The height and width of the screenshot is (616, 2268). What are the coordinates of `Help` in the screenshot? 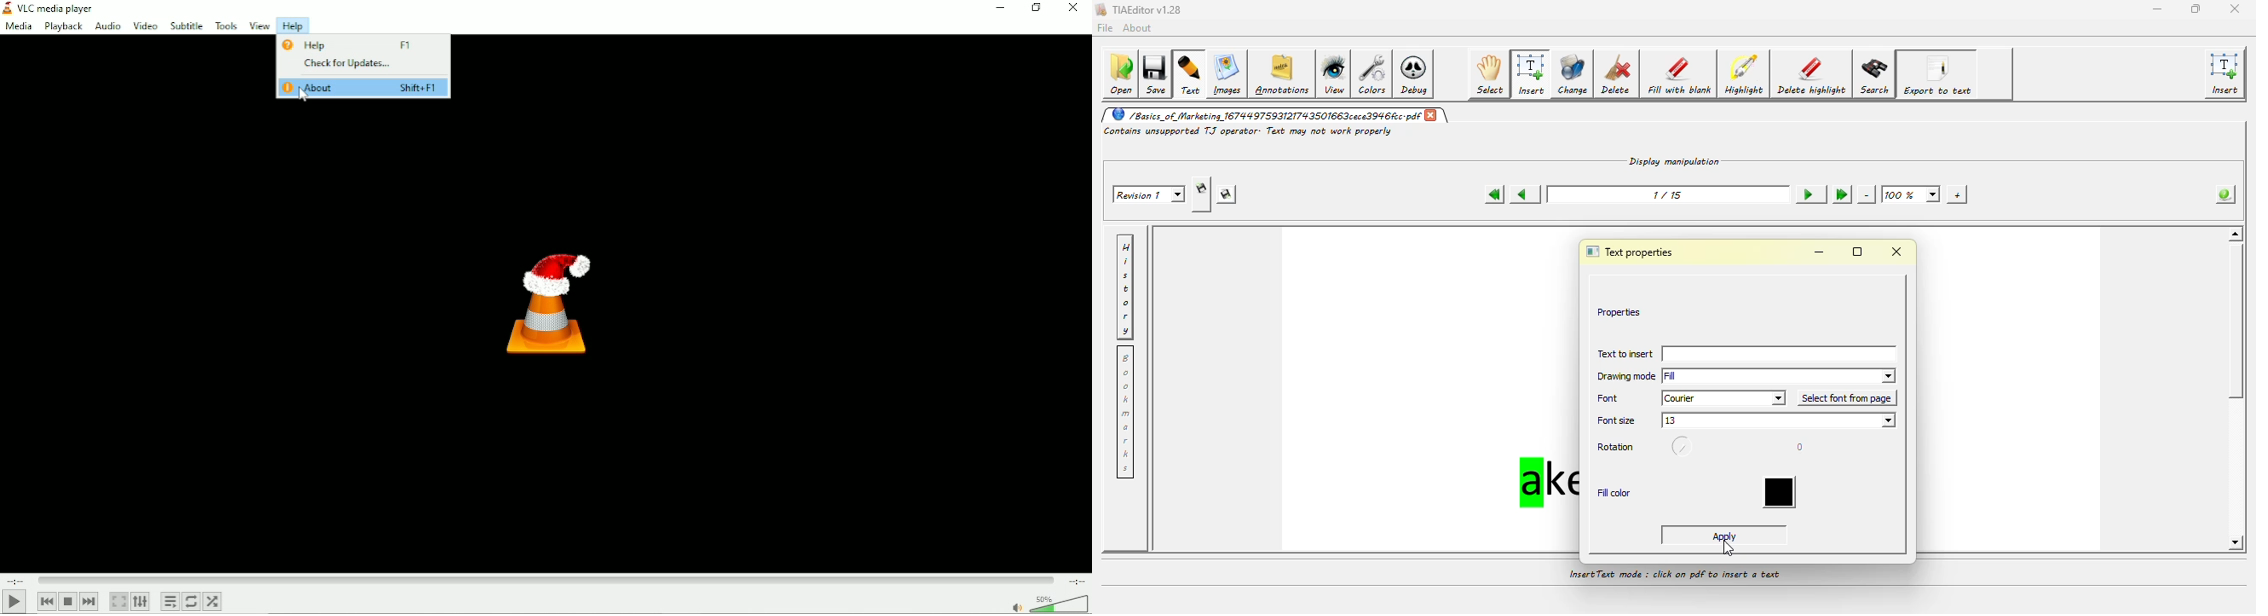 It's located at (294, 26).